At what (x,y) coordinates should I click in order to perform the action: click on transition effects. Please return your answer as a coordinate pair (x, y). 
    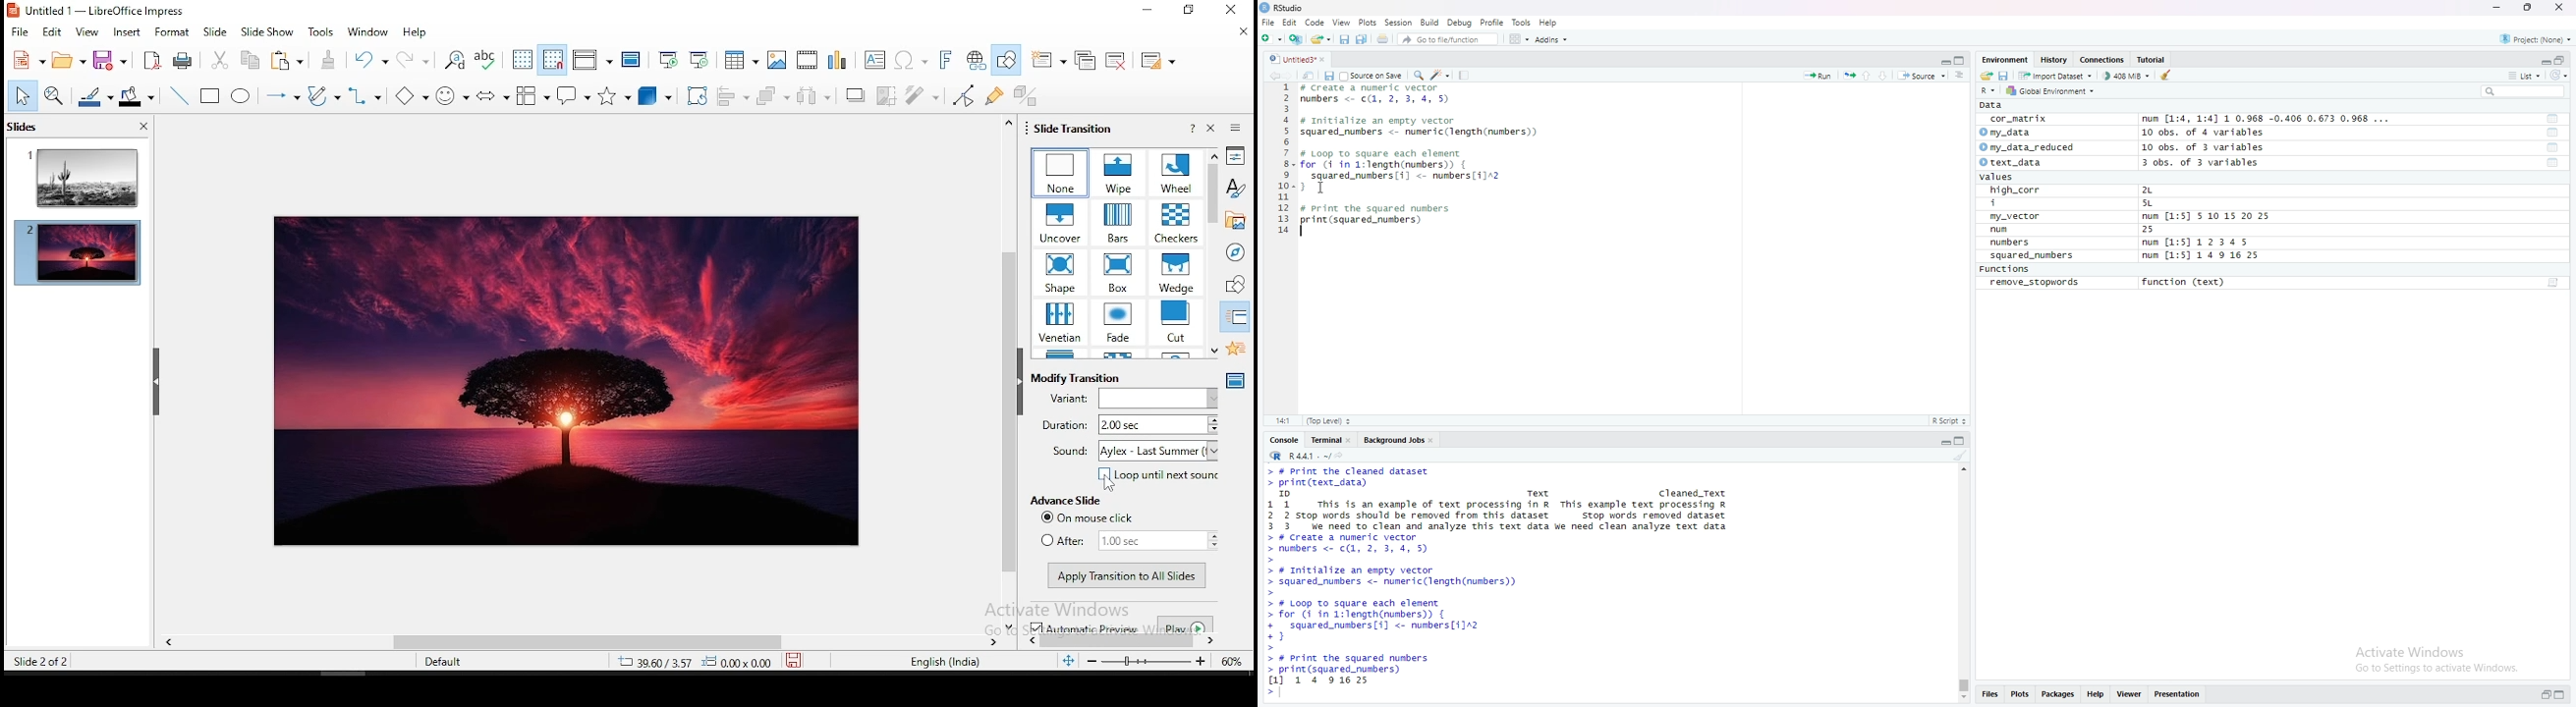
    Looking at the image, I should click on (1118, 173).